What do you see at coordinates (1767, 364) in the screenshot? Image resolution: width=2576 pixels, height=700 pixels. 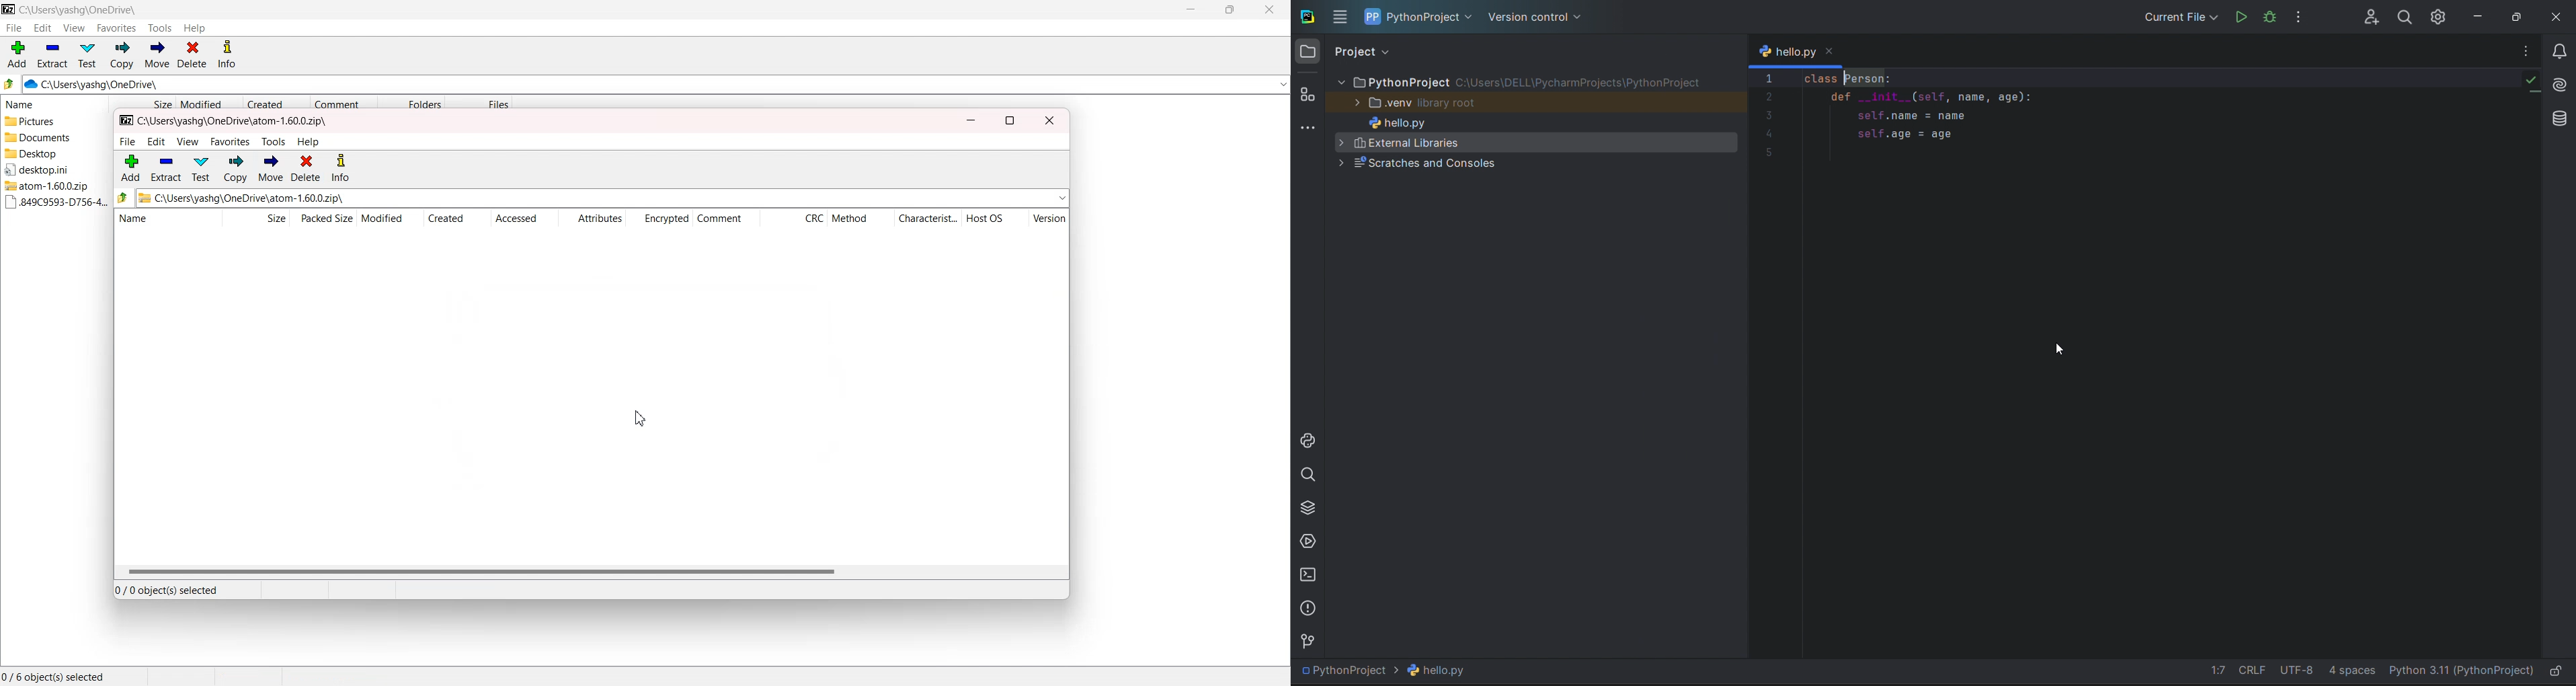 I see `line number` at bounding box center [1767, 364].